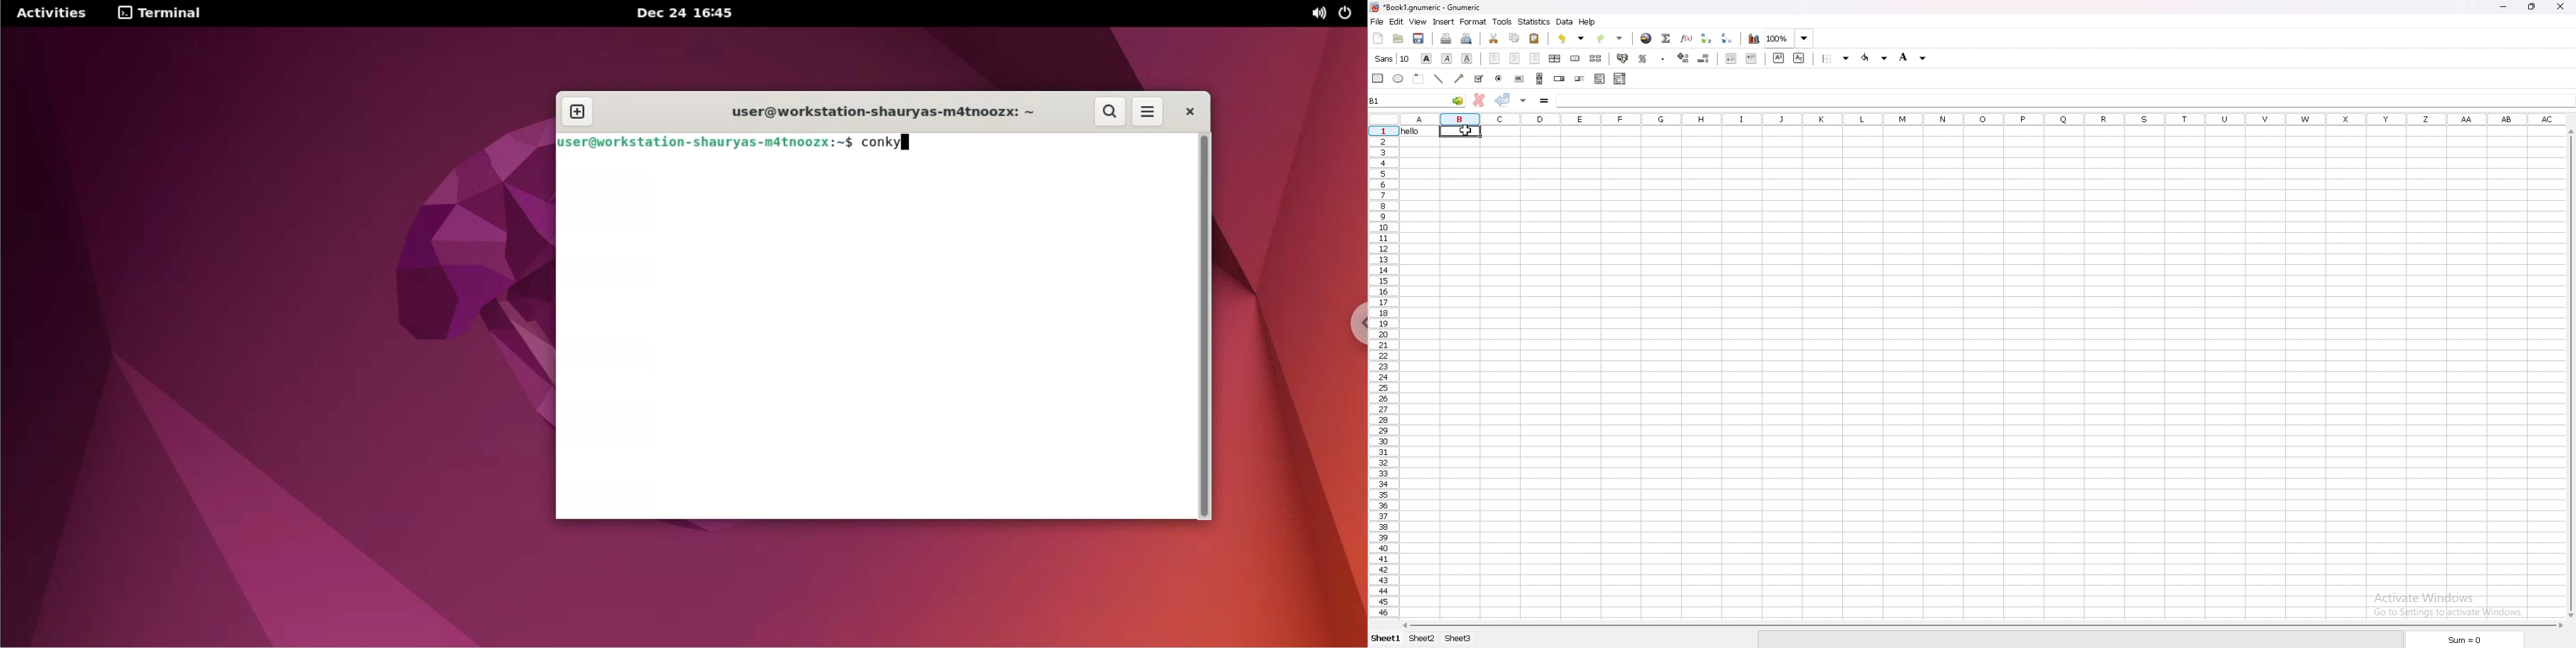 This screenshot has width=2576, height=672. I want to click on increase decimal number, so click(1684, 58).